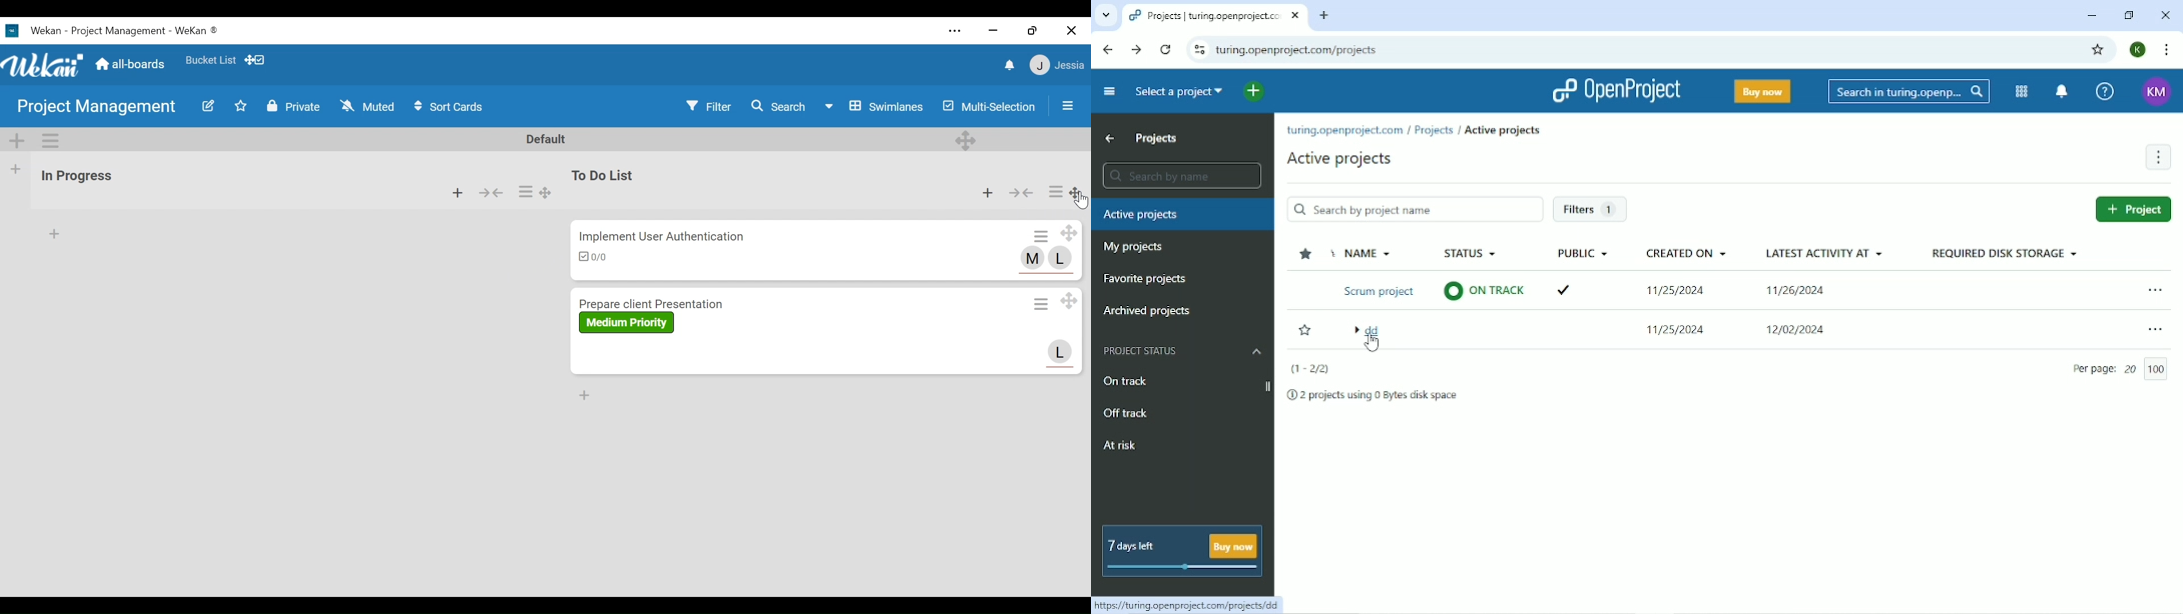 This screenshot has height=616, width=2184. Describe the element at coordinates (1372, 349) in the screenshot. I see `cursor` at that location.